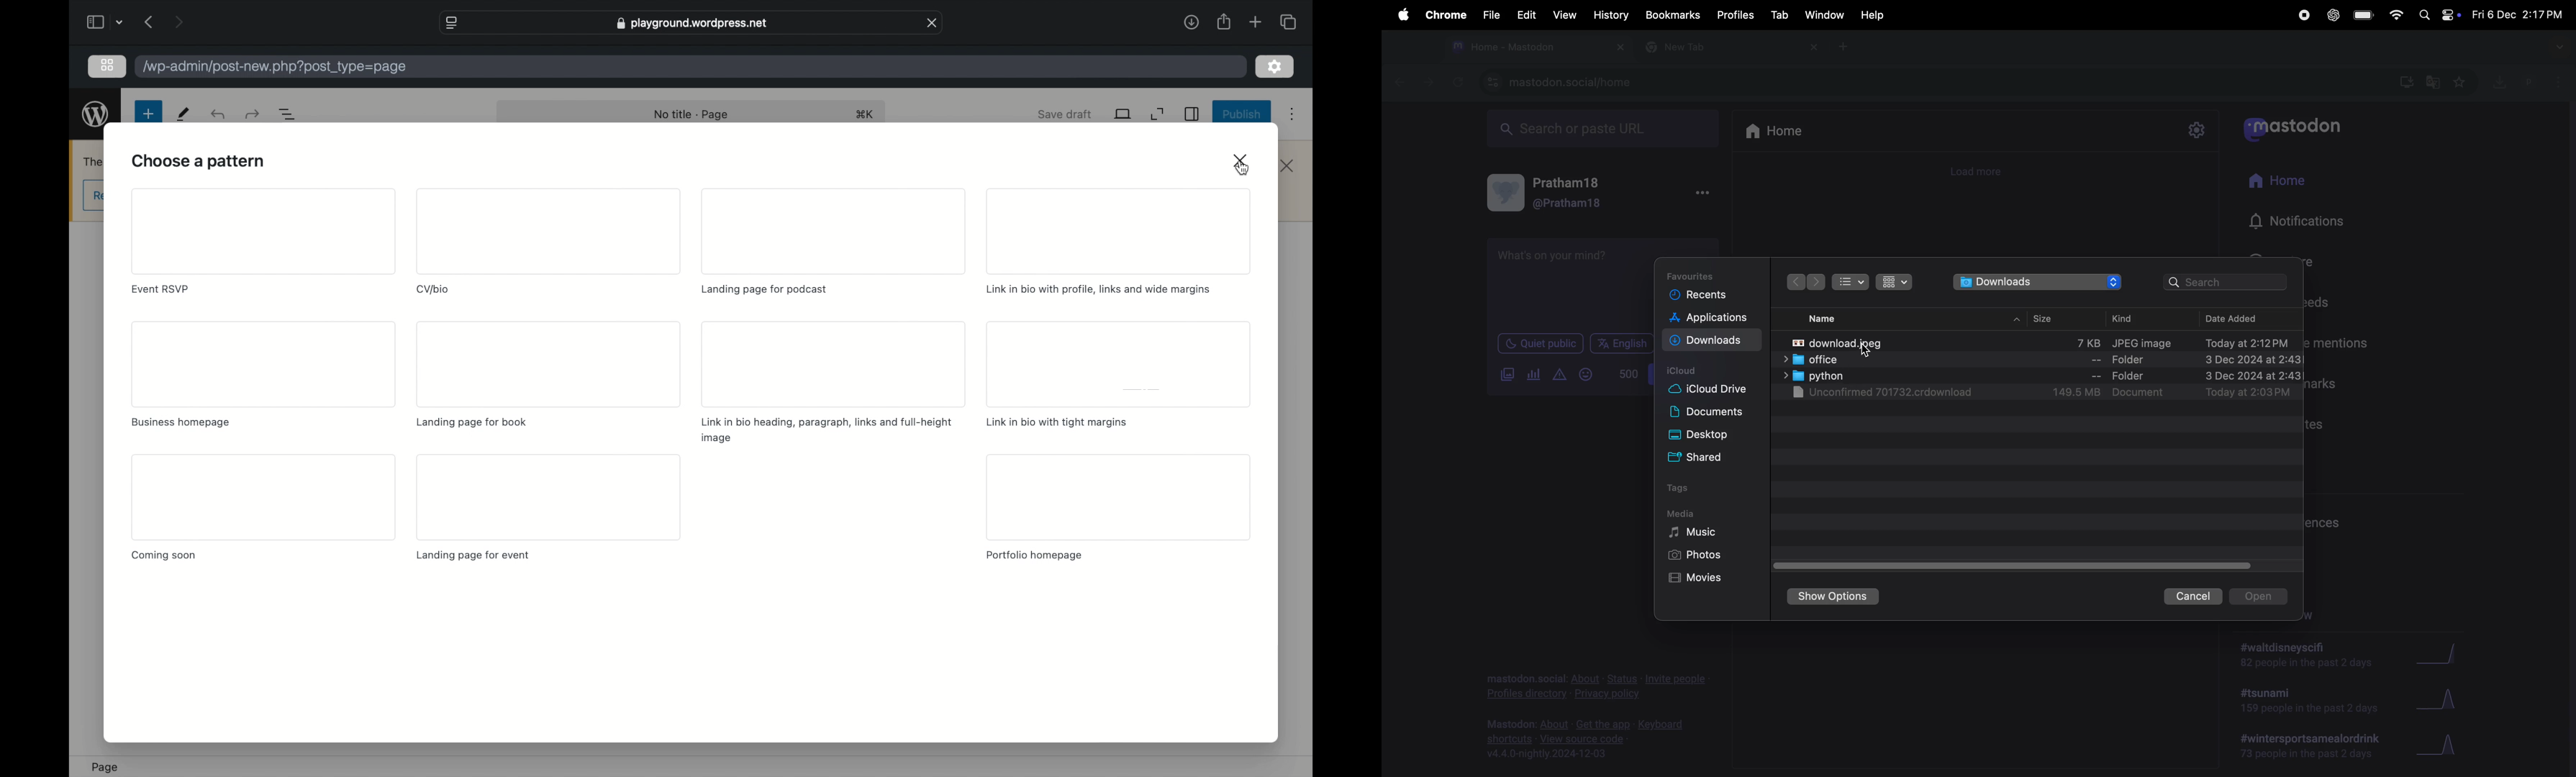 Image resolution: width=2576 pixels, height=784 pixels. Describe the element at coordinates (1402, 15) in the screenshot. I see `apple menu` at that location.